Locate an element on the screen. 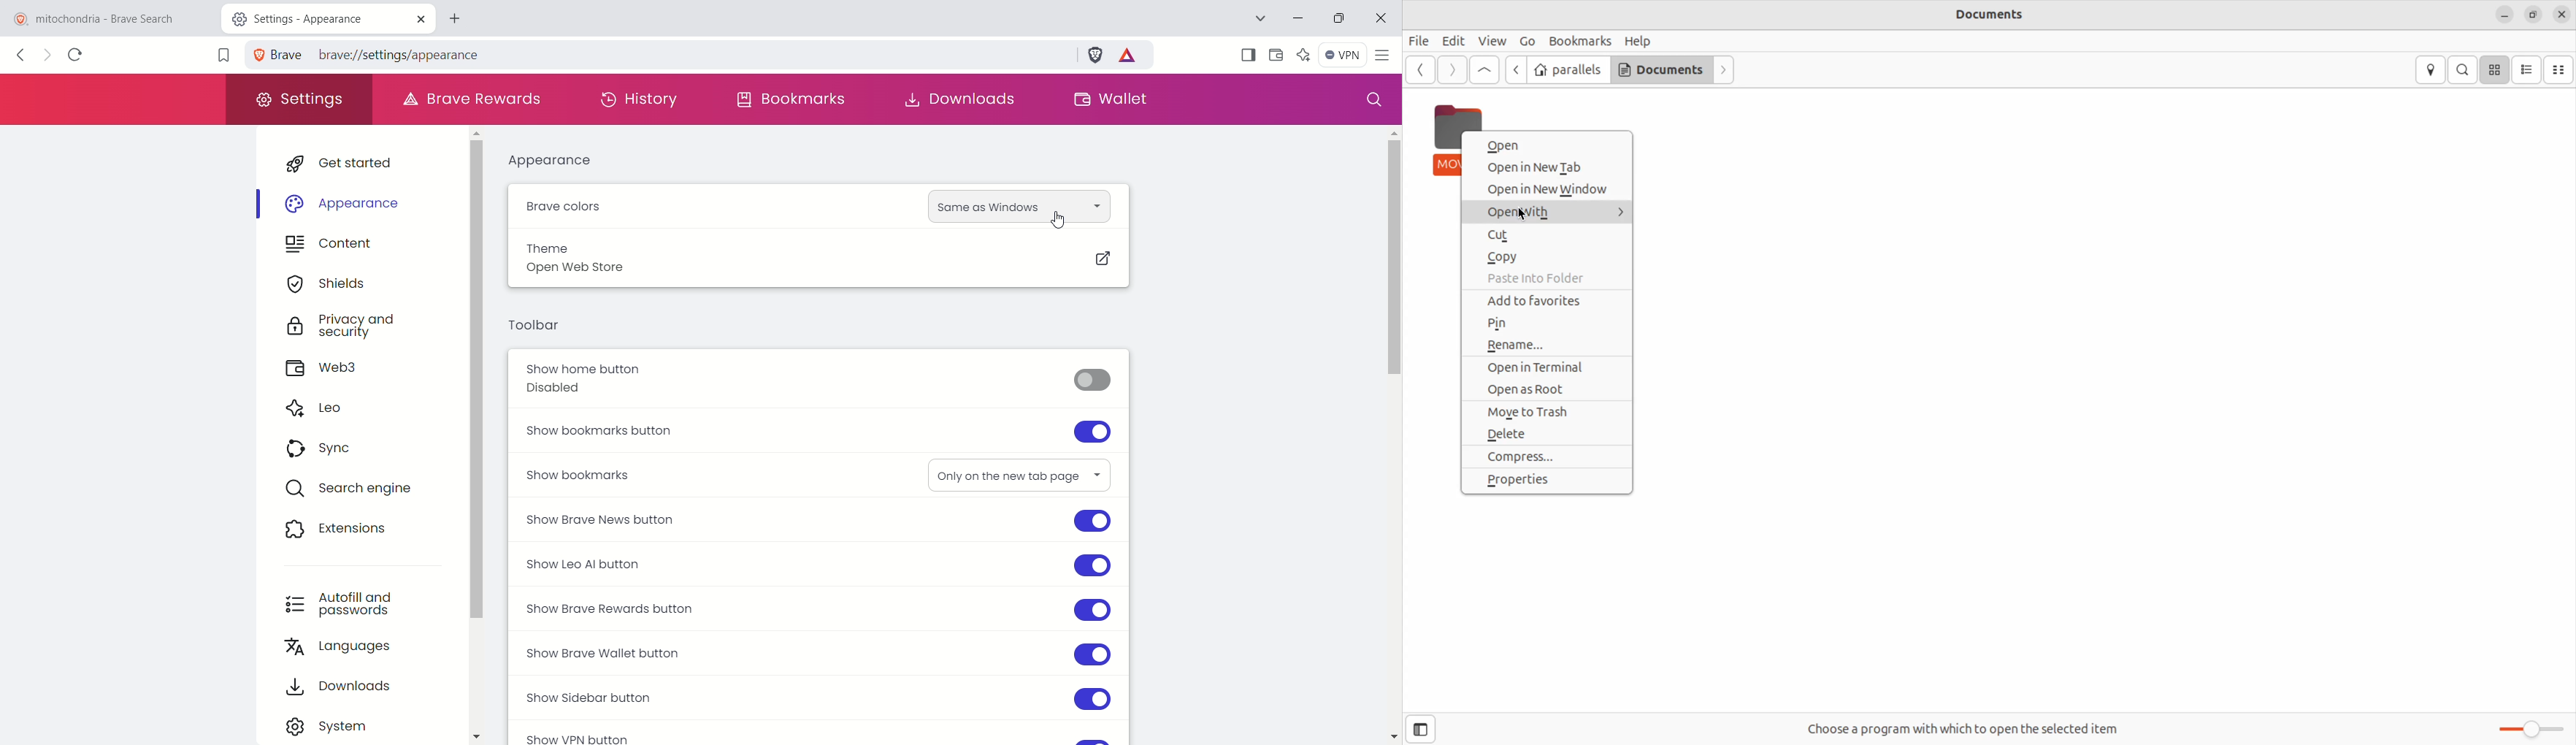 This screenshot has width=2576, height=756. Edit is located at coordinates (1454, 40).